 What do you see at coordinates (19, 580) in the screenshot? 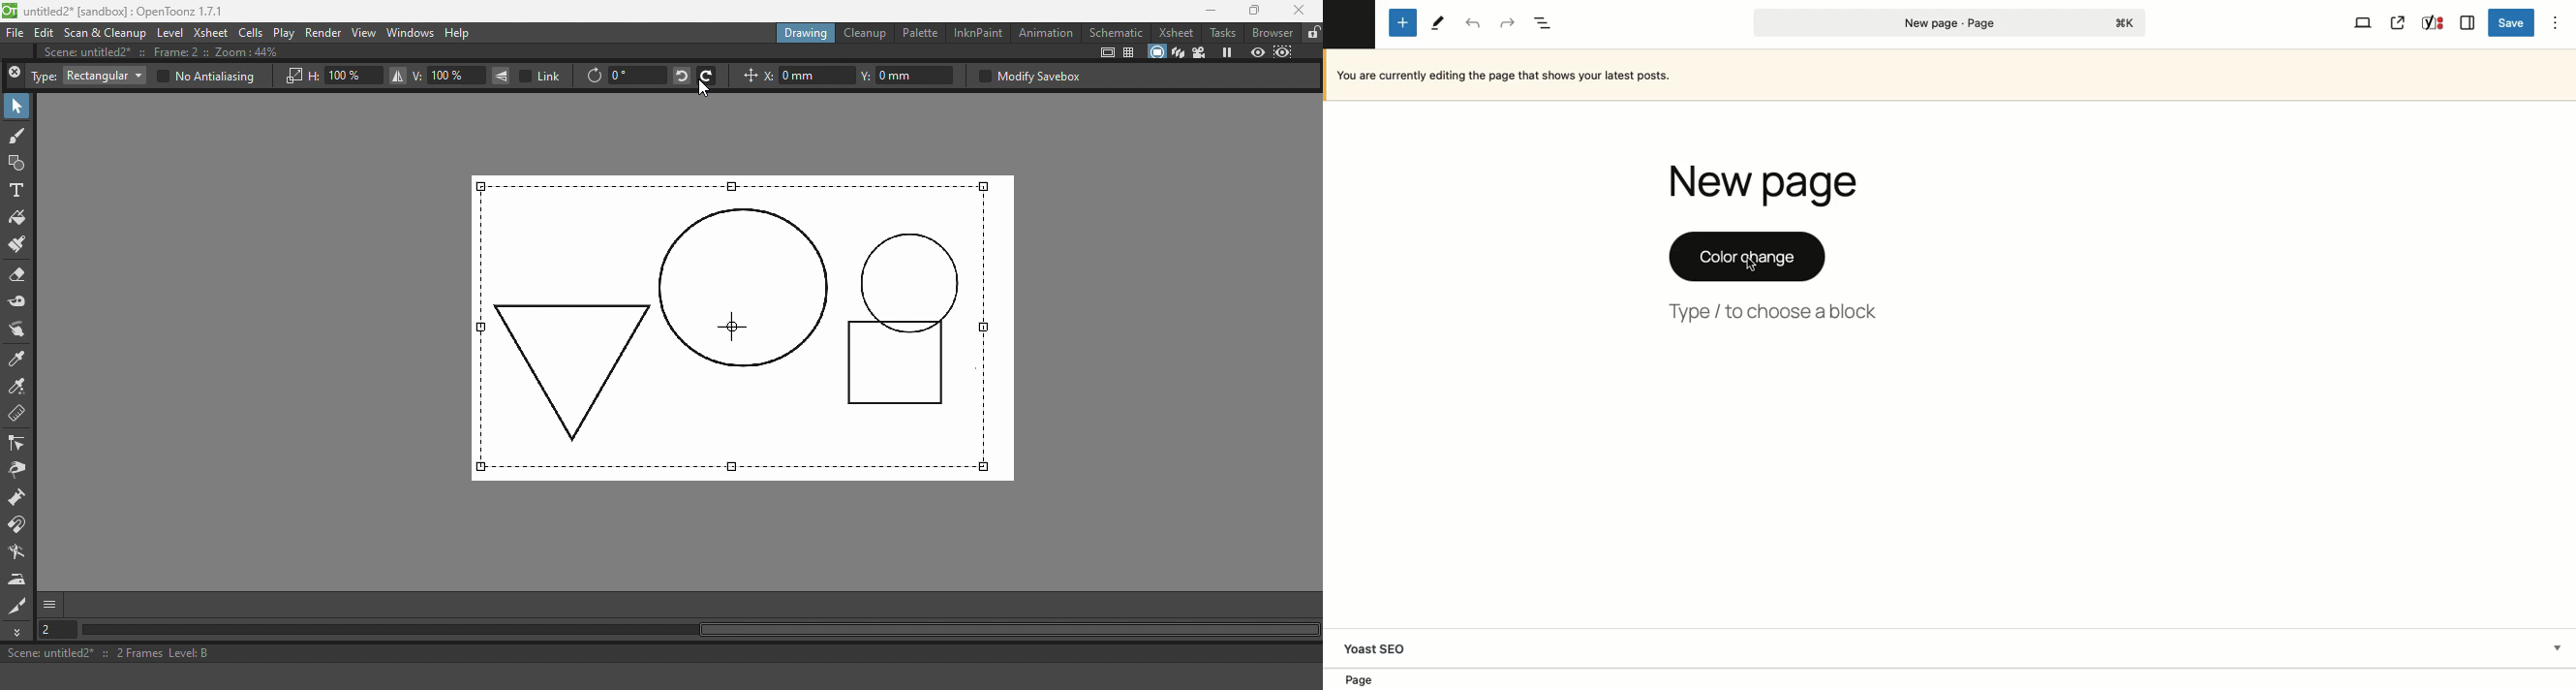
I see `Iron tool` at bounding box center [19, 580].